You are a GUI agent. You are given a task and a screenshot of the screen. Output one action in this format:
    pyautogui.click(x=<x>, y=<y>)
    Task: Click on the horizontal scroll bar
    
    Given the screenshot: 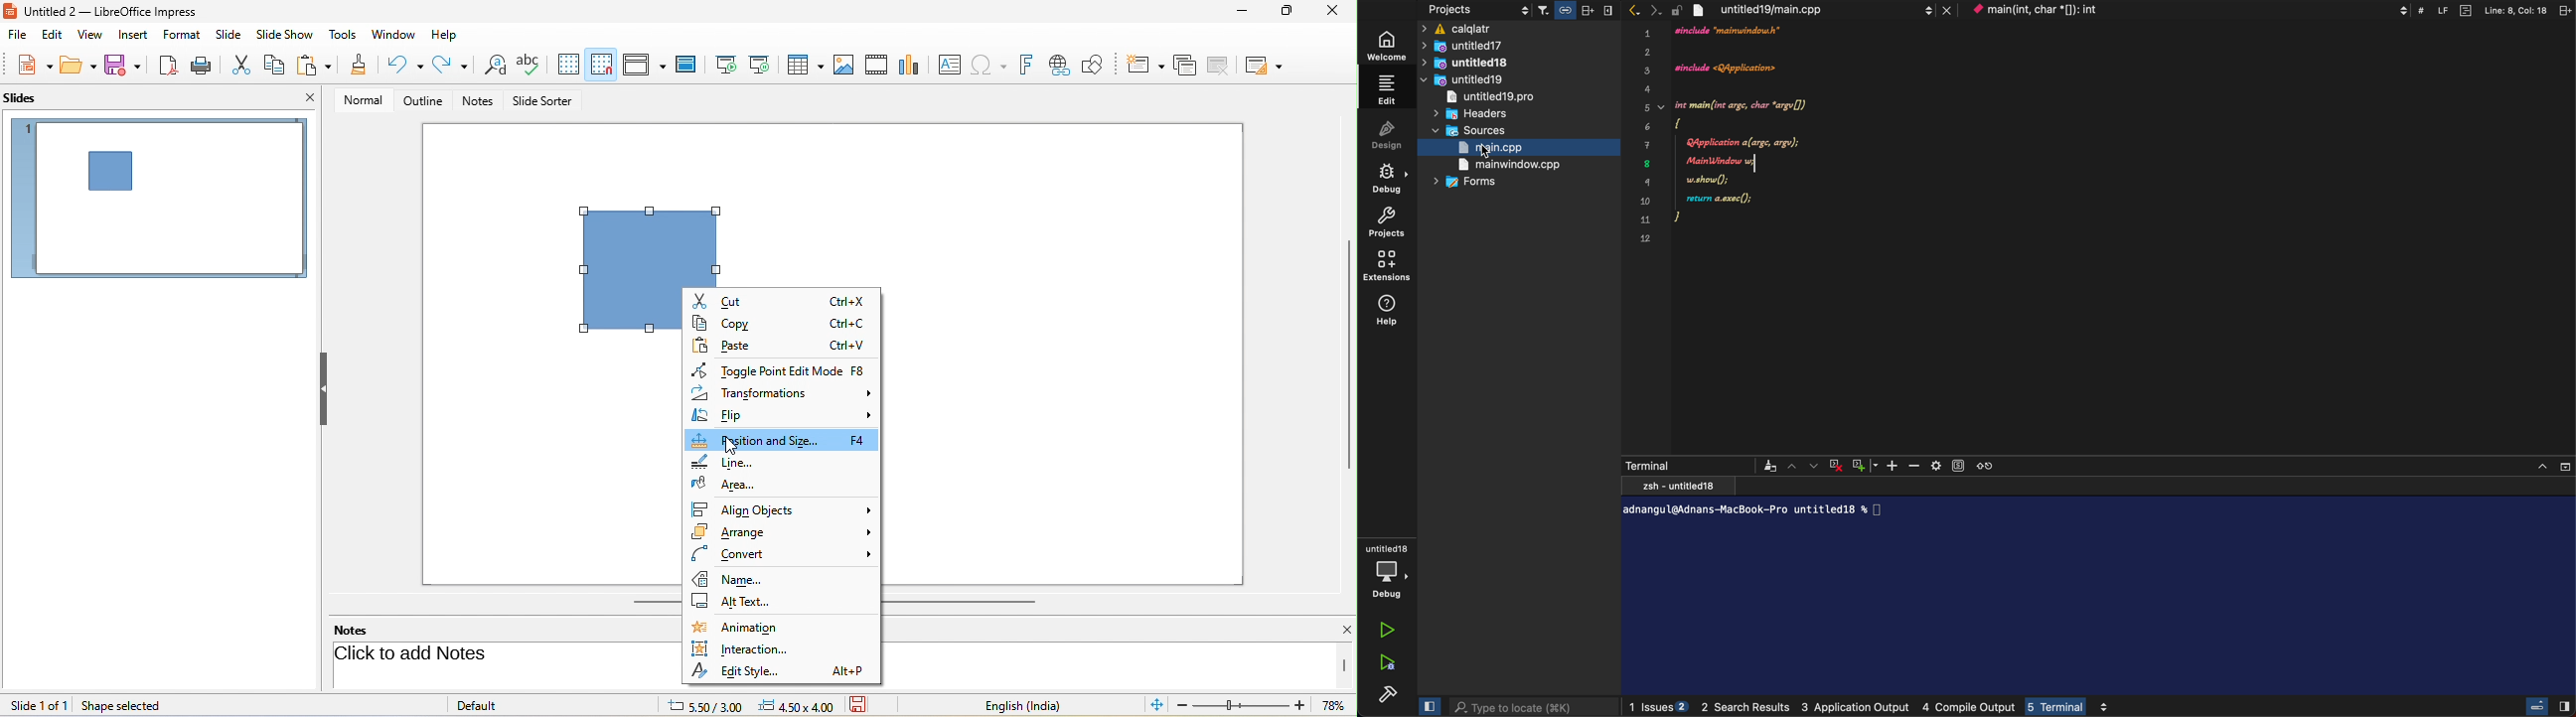 What is the action you would take?
    pyautogui.click(x=962, y=600)
    